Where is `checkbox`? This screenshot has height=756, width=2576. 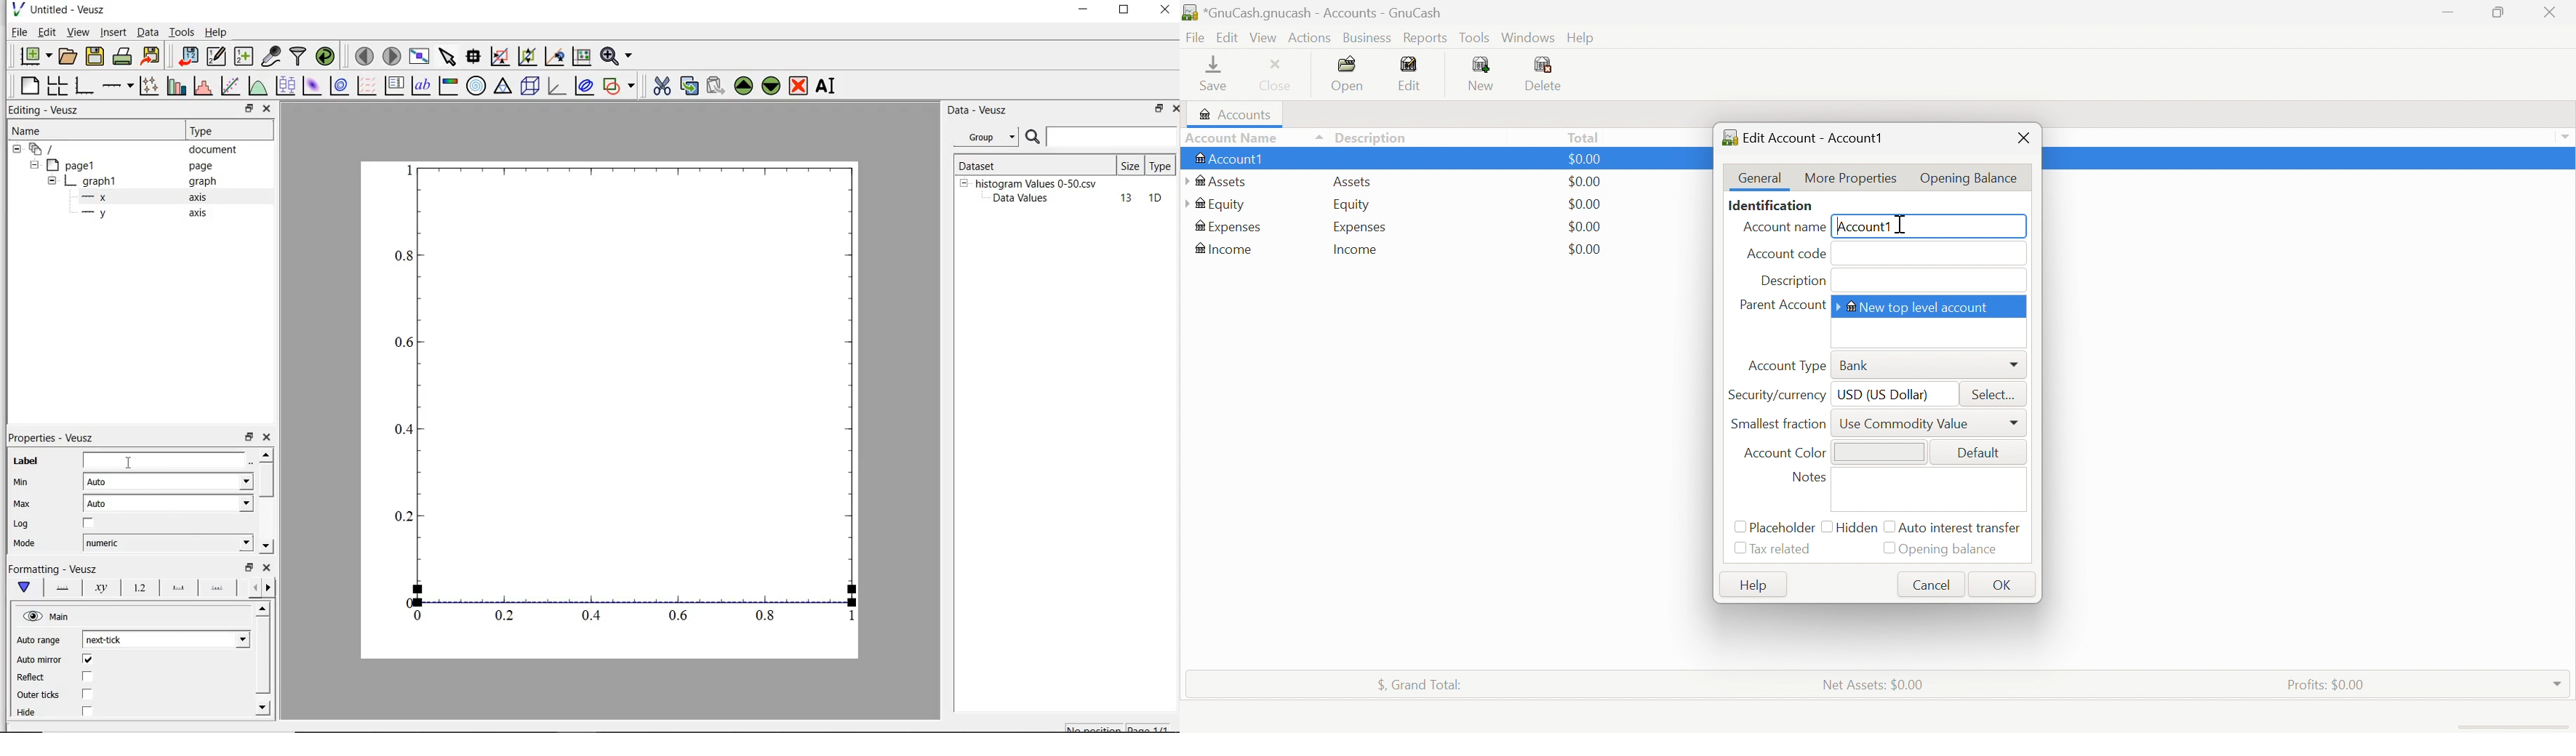 checkbox is located at coordinates (88, 660).